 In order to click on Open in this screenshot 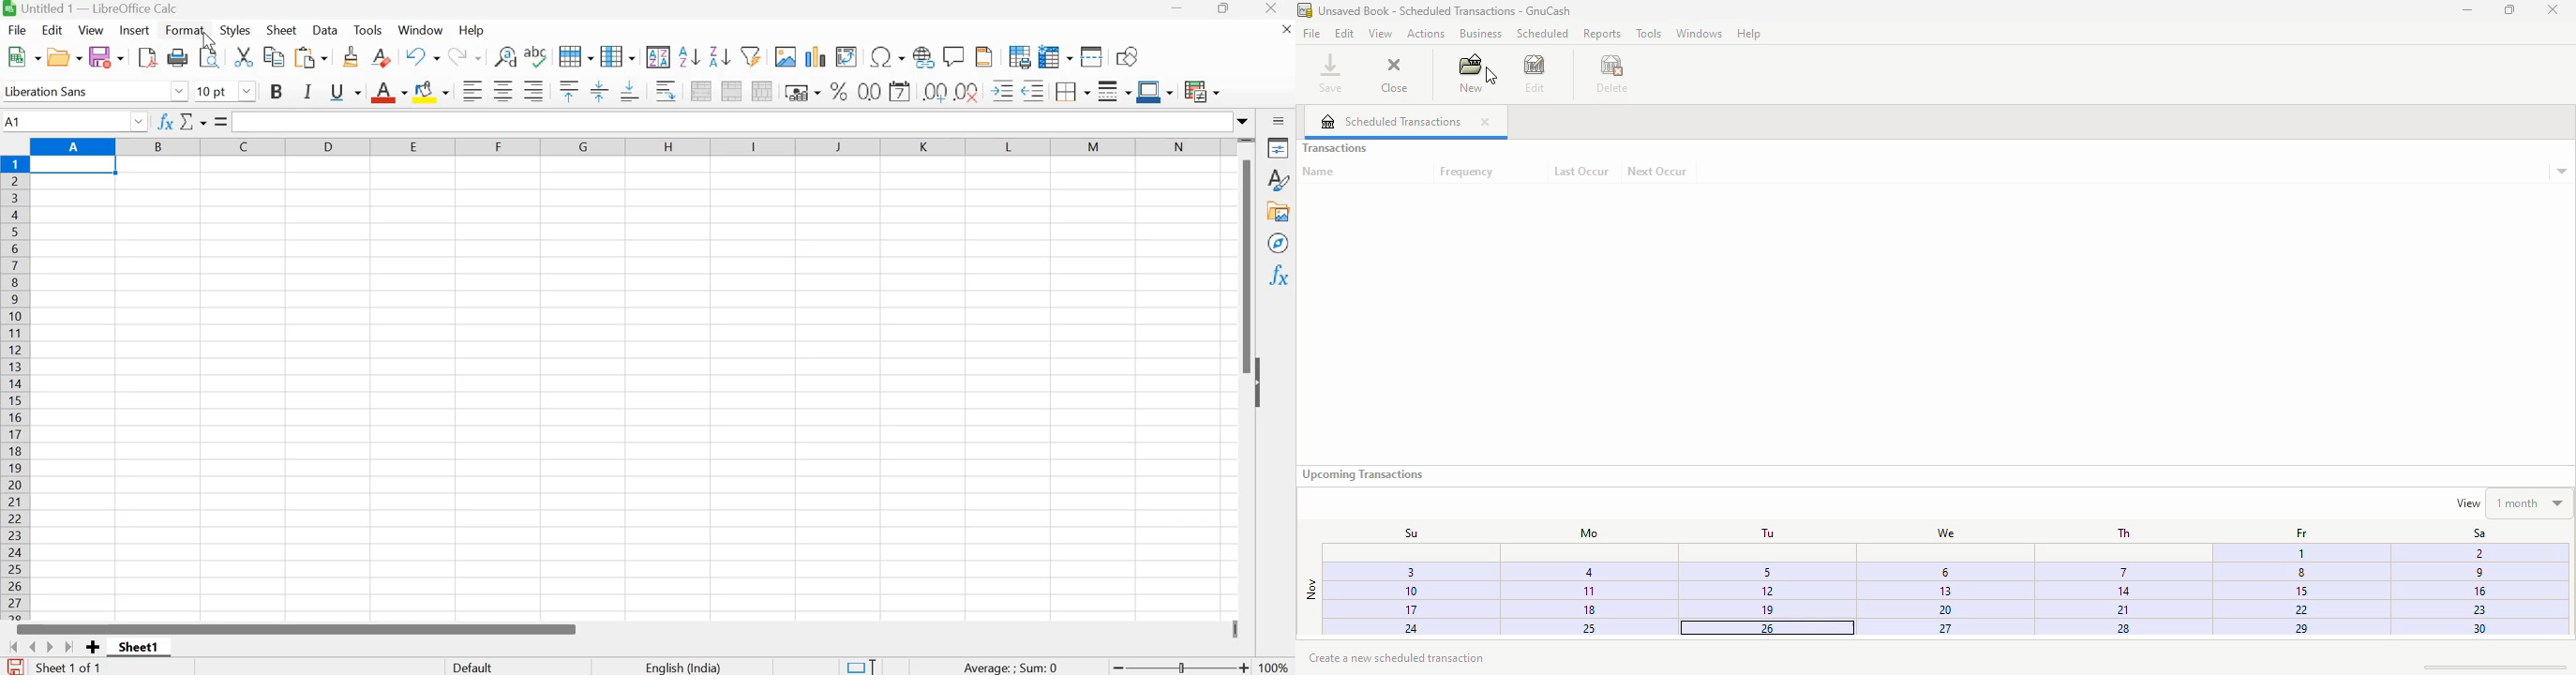, I will do `click(64, 57)`.